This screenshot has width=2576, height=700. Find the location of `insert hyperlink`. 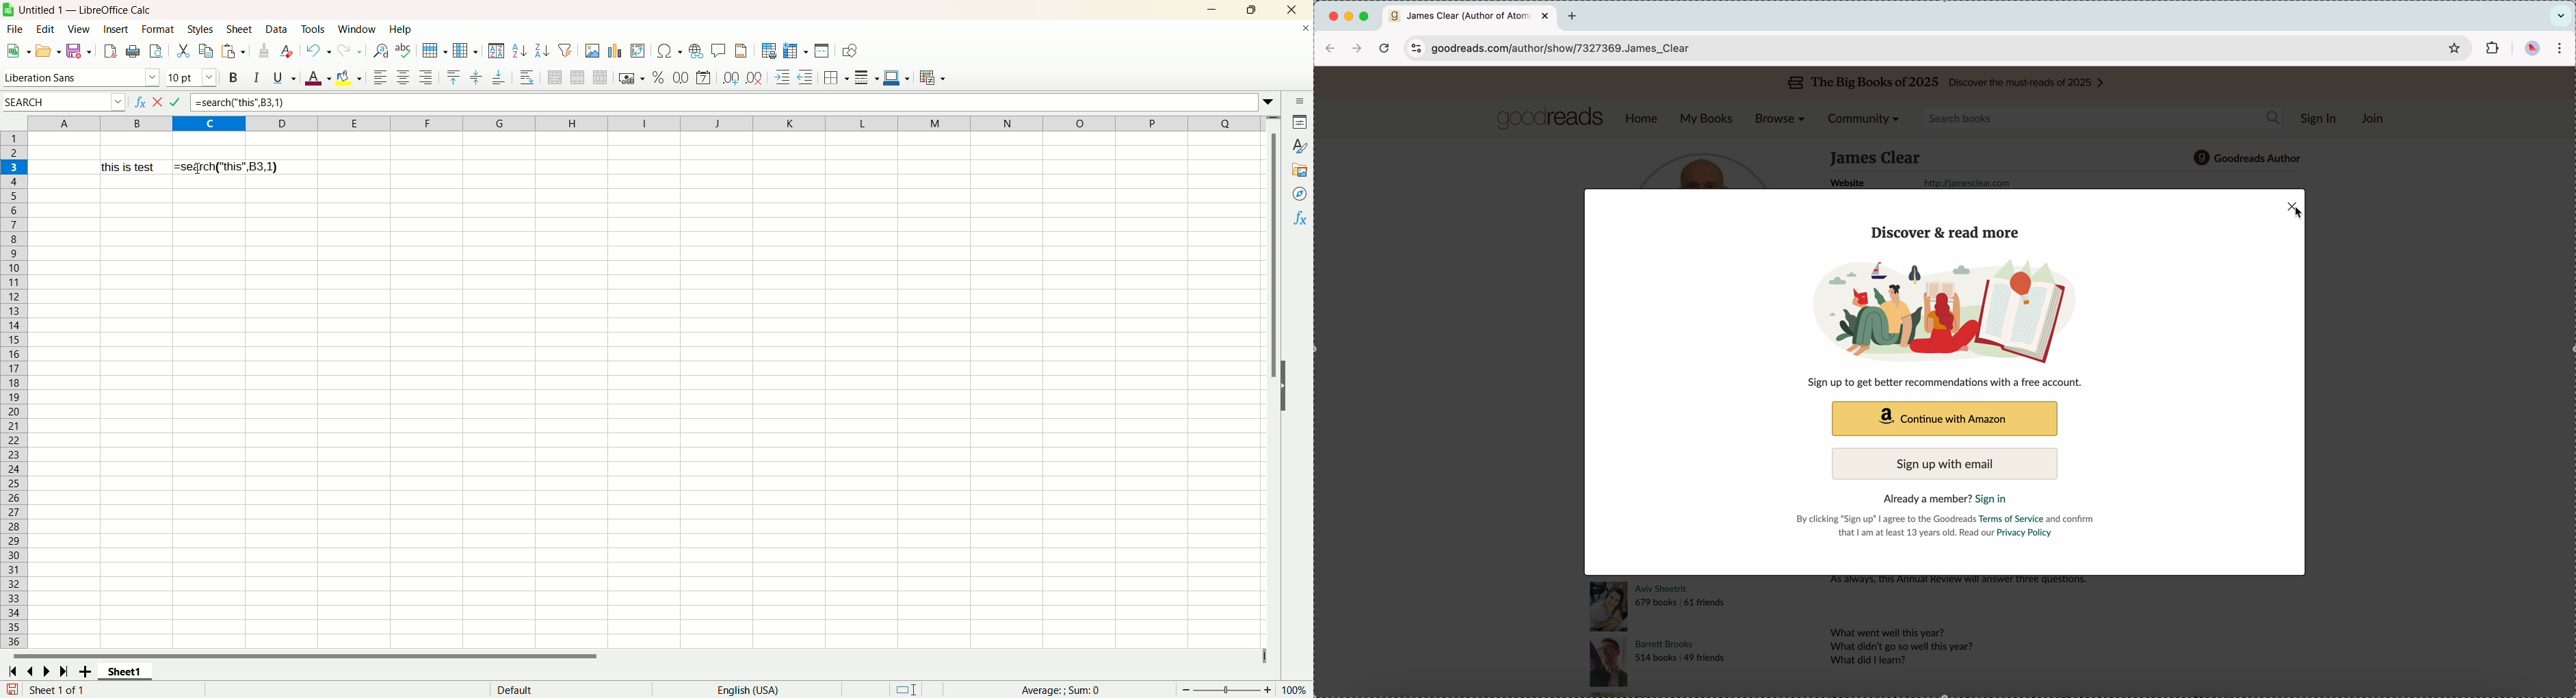

insert hyperlink is located at coordinates (696, 51).